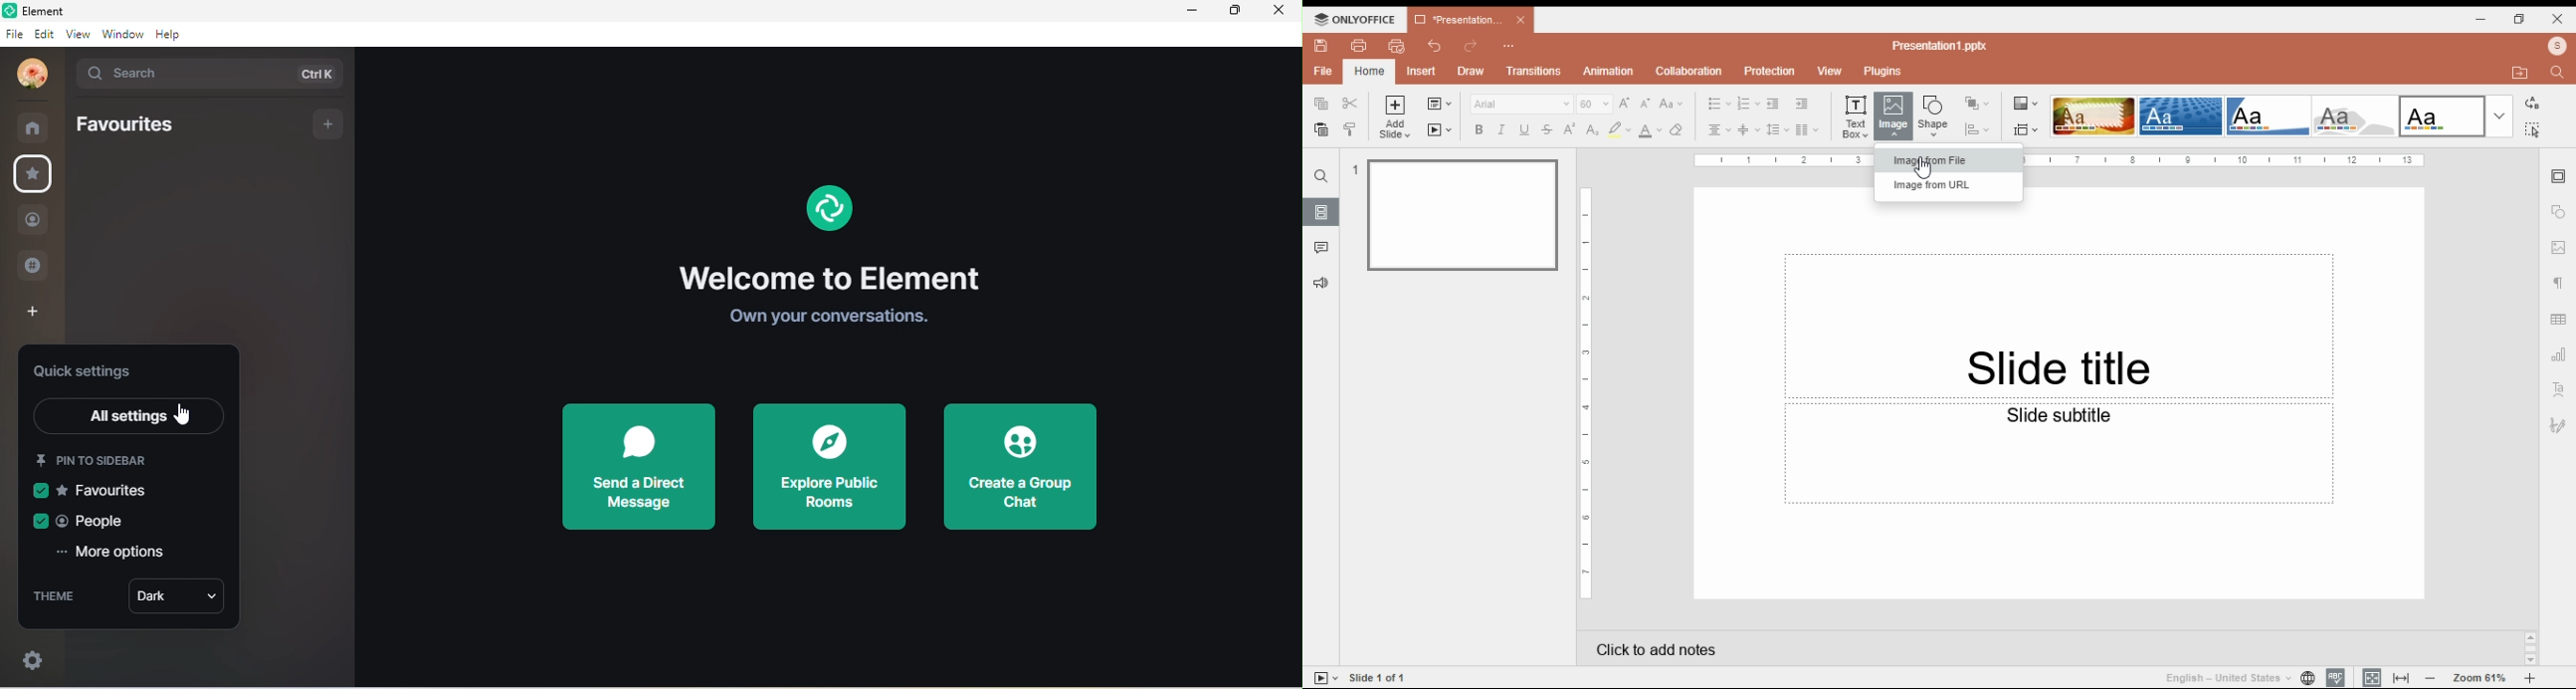 Image resolution: width=2576 pixels, height=700 pixels. I want to click on text box, so click(2058, 324).